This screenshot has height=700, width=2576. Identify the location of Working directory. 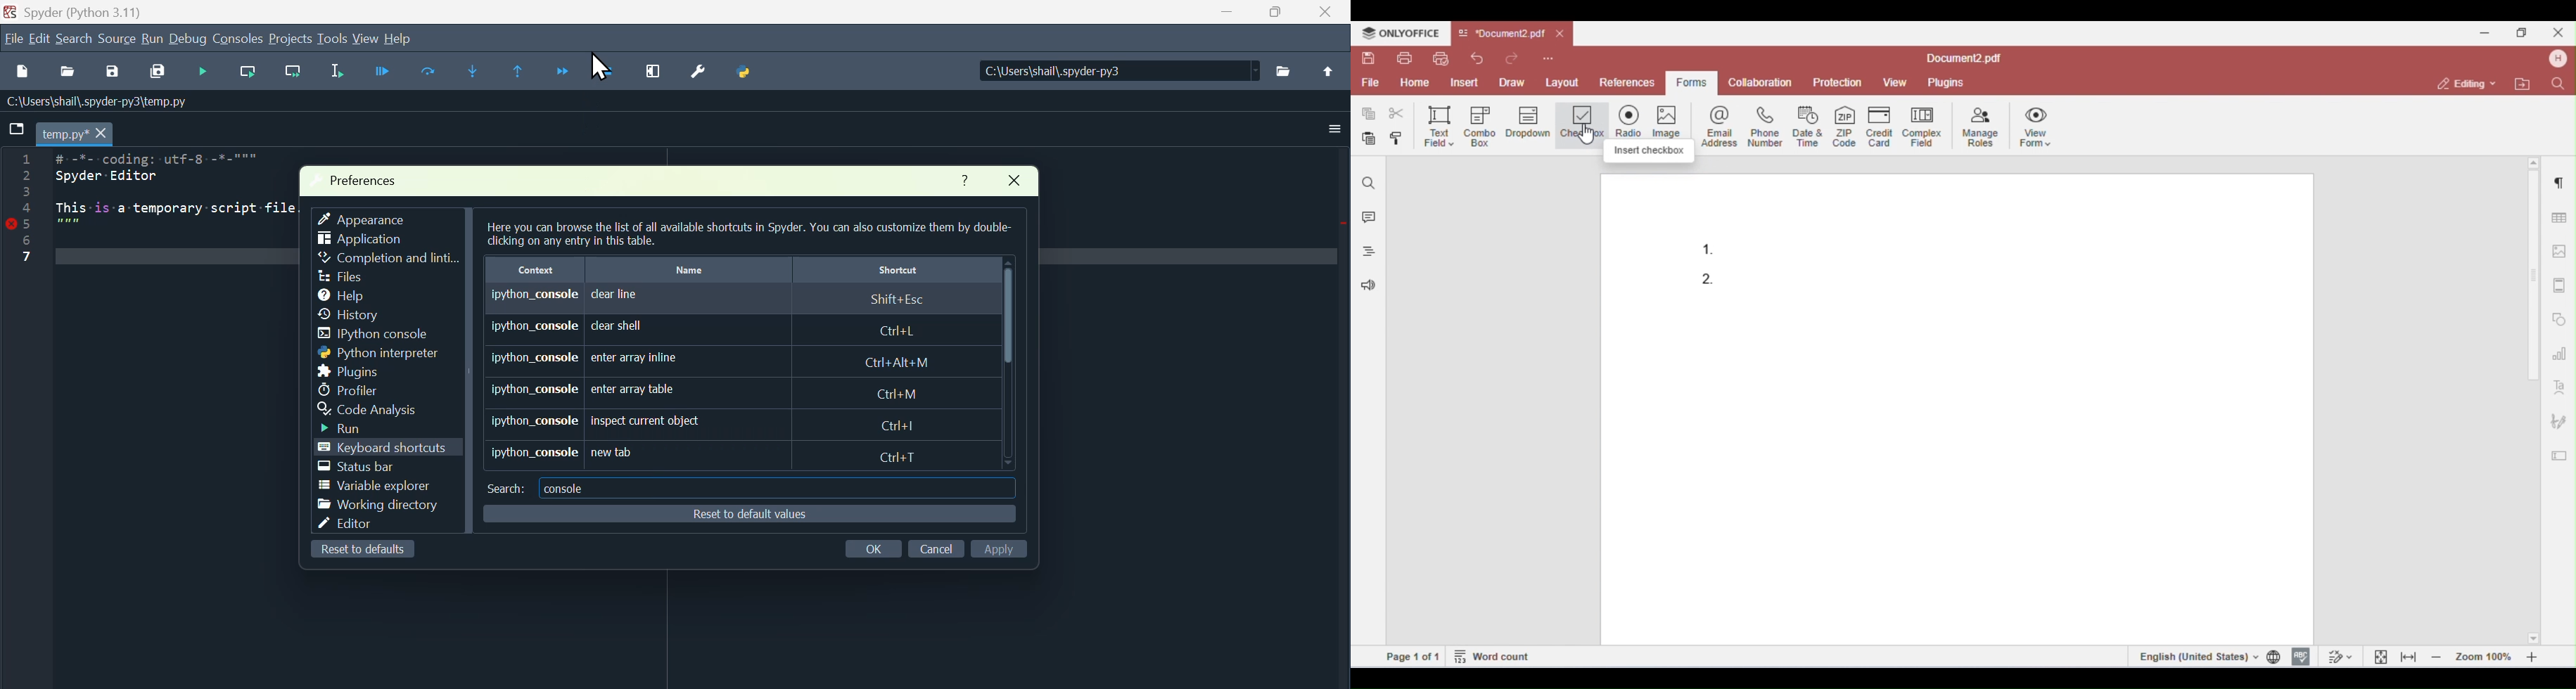
(378, 506).